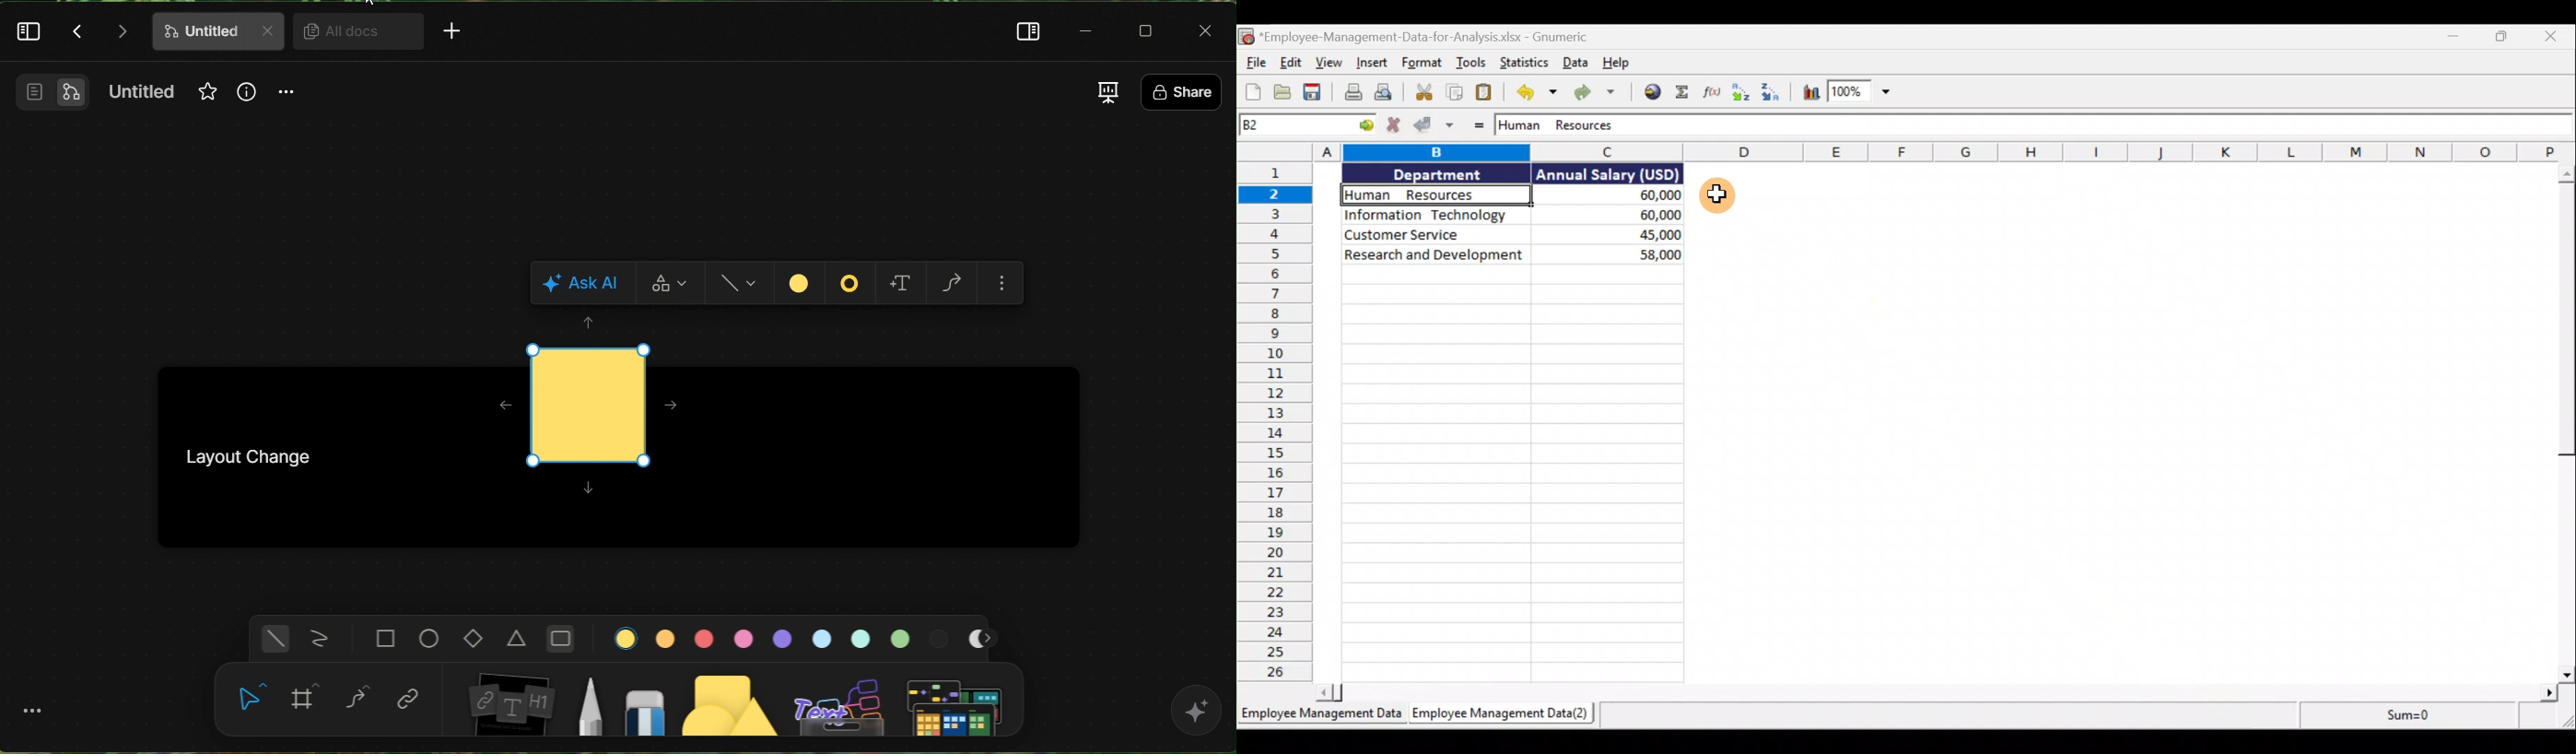  I want to click on Kanban board, so click(274, 453).